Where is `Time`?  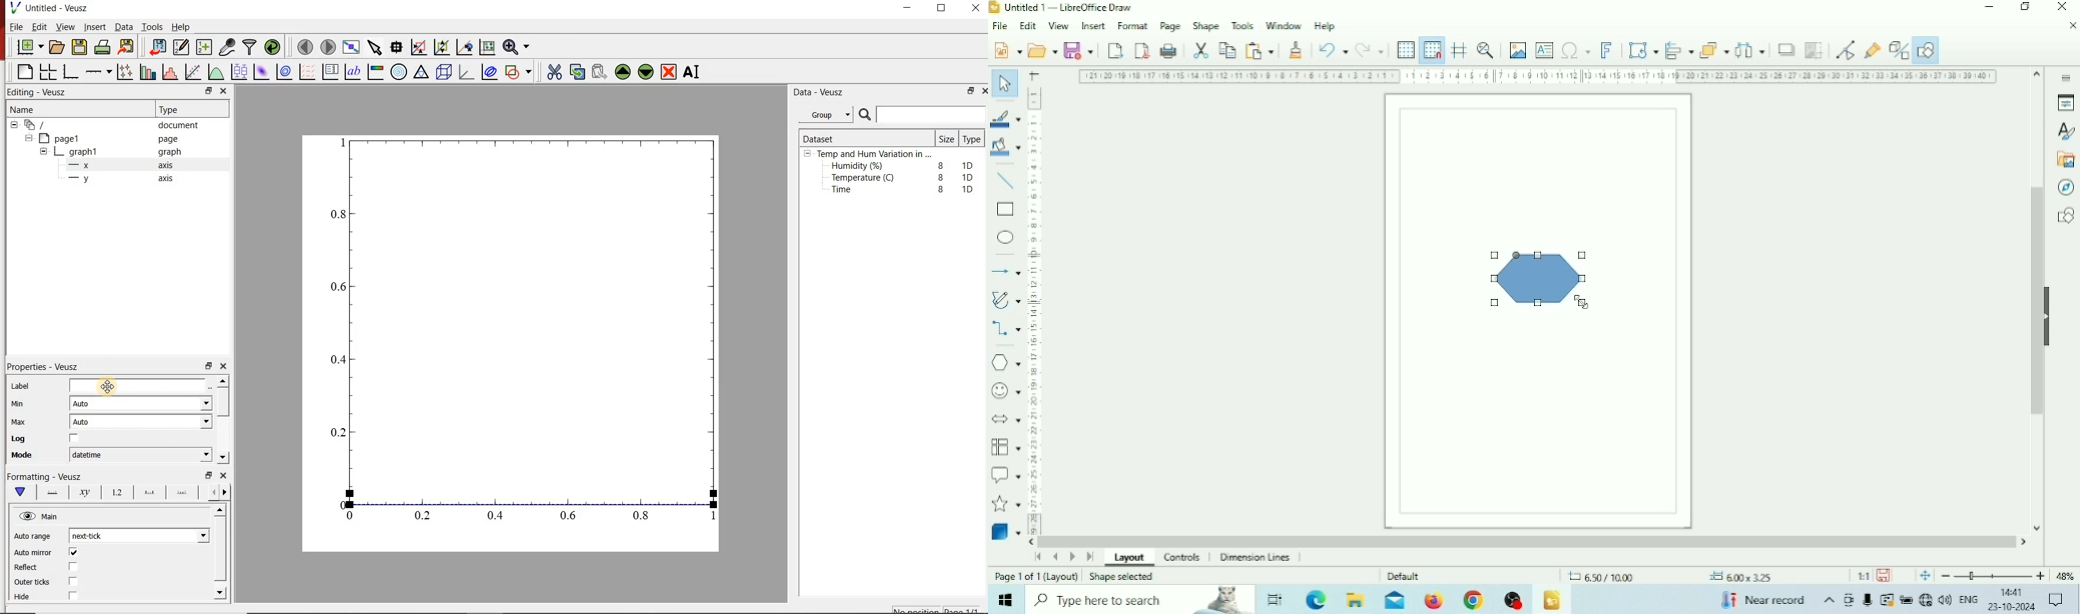 Time is located at coordinates (2014, 592).